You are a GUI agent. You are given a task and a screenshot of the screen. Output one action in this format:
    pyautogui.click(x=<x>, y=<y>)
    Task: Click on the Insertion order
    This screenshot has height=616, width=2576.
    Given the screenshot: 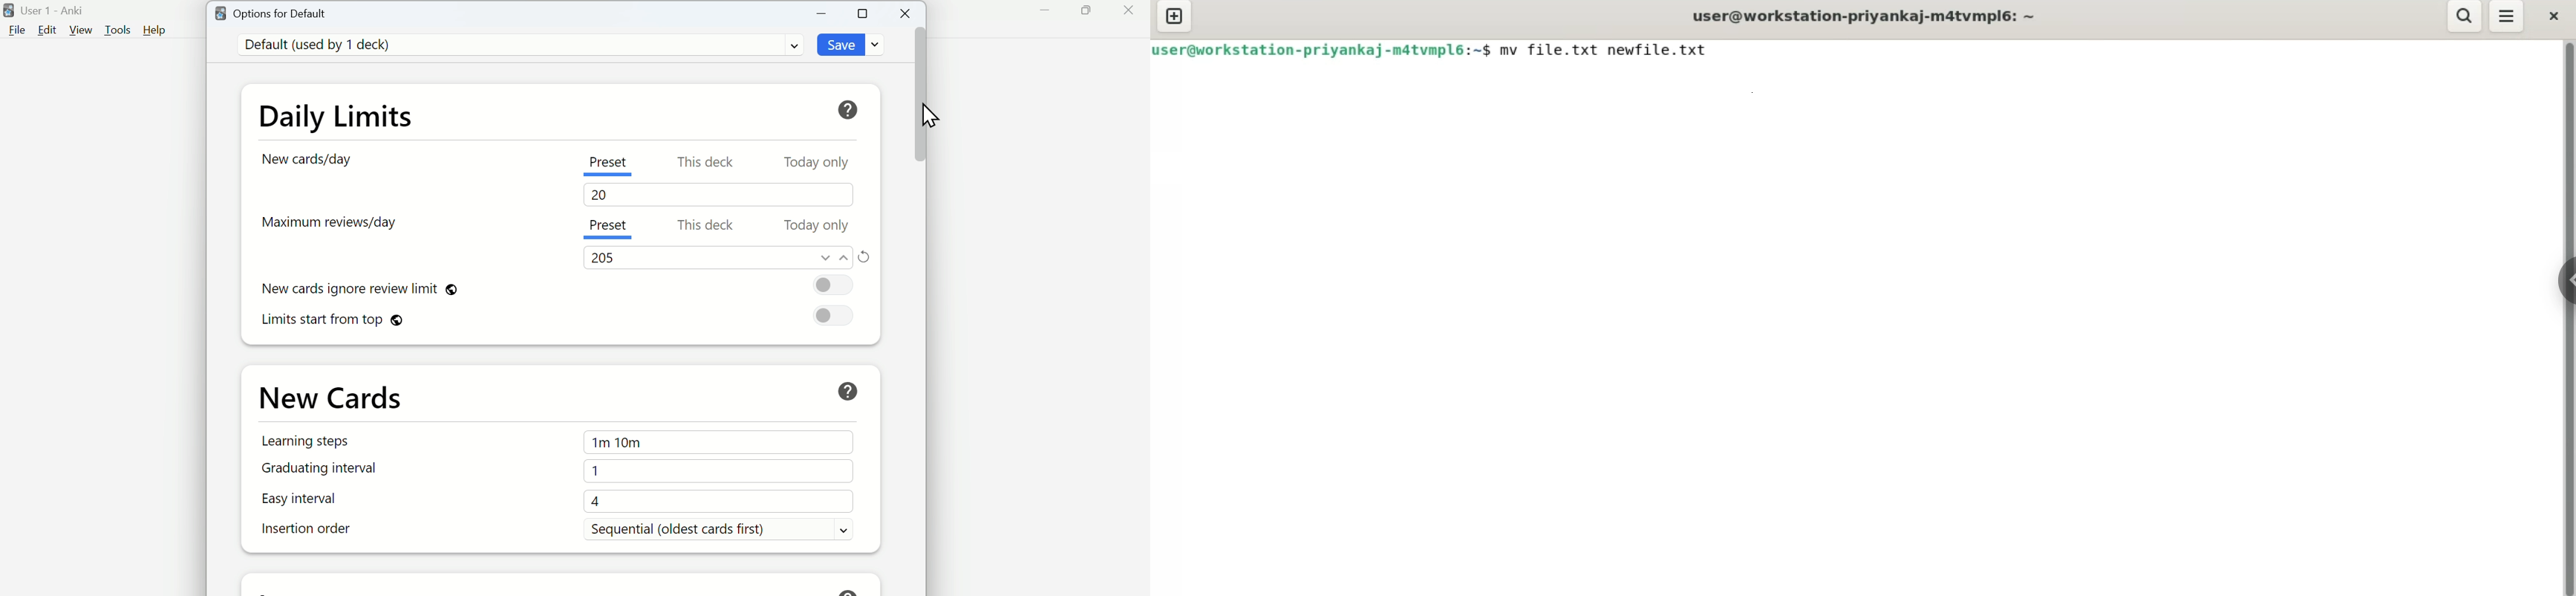 What is the action you would take?
    pyautogui.click(x=310, y=529)
    